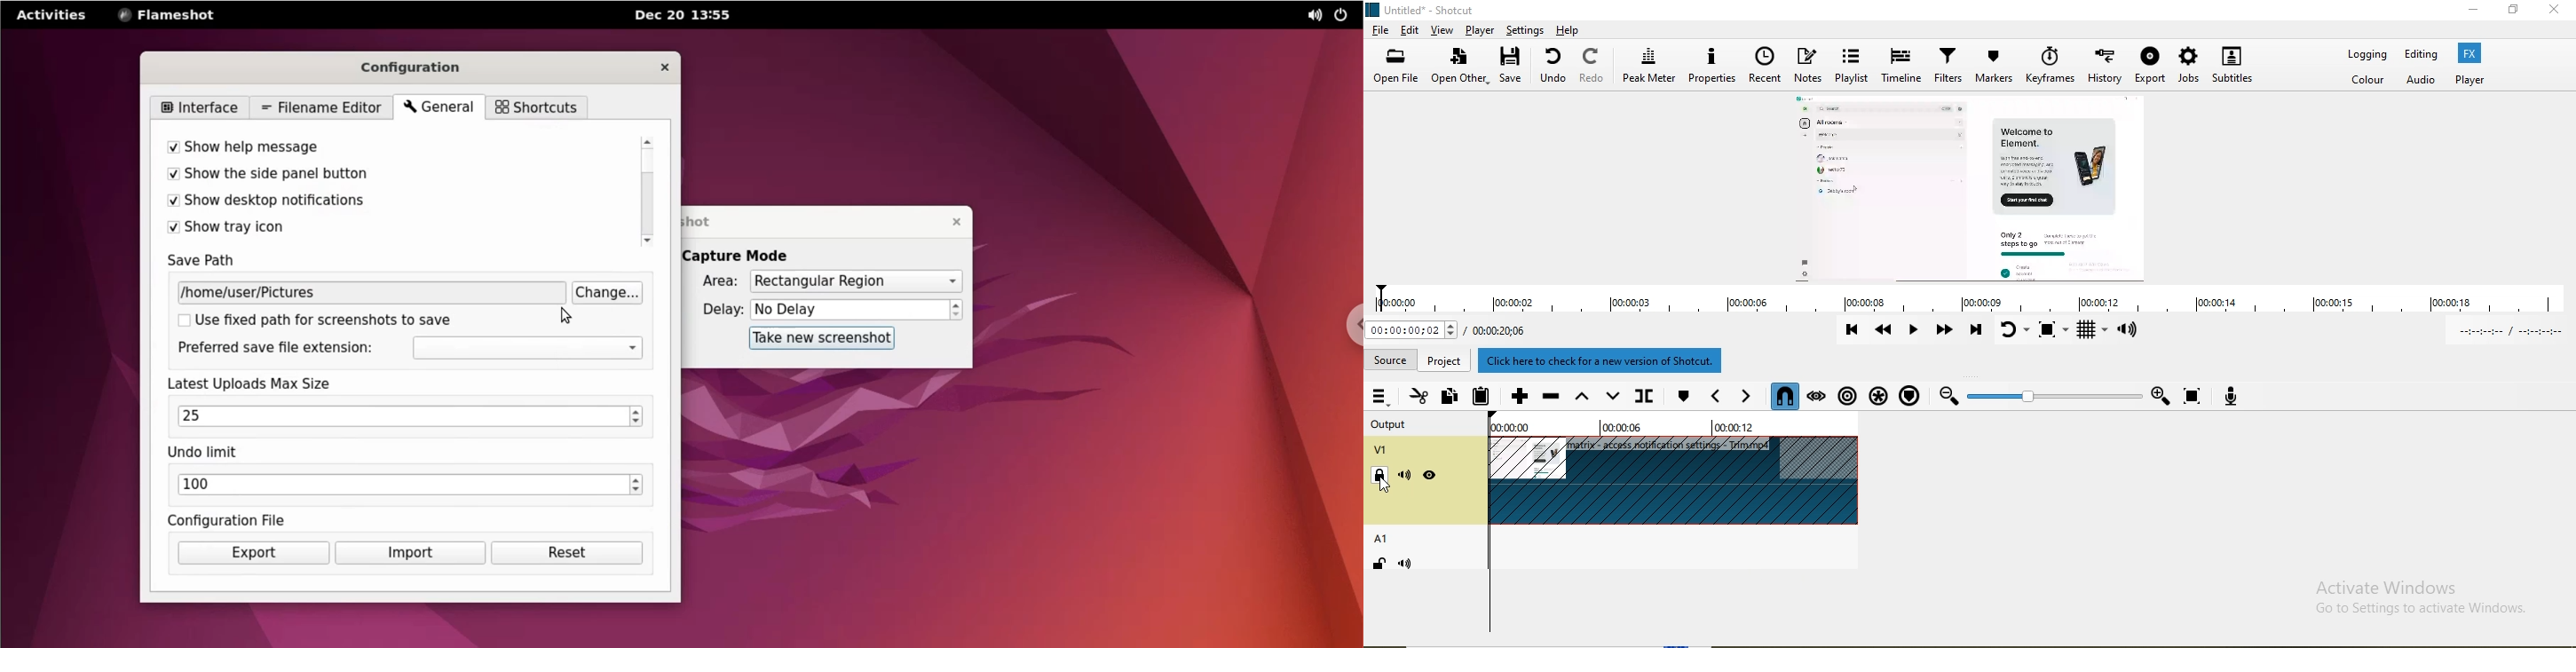 Image resolution: width=2576 pixels, height=672 pixels. Describe the element at coordinates (1765, 67) in the screenshot. I see `Recent` at that location.